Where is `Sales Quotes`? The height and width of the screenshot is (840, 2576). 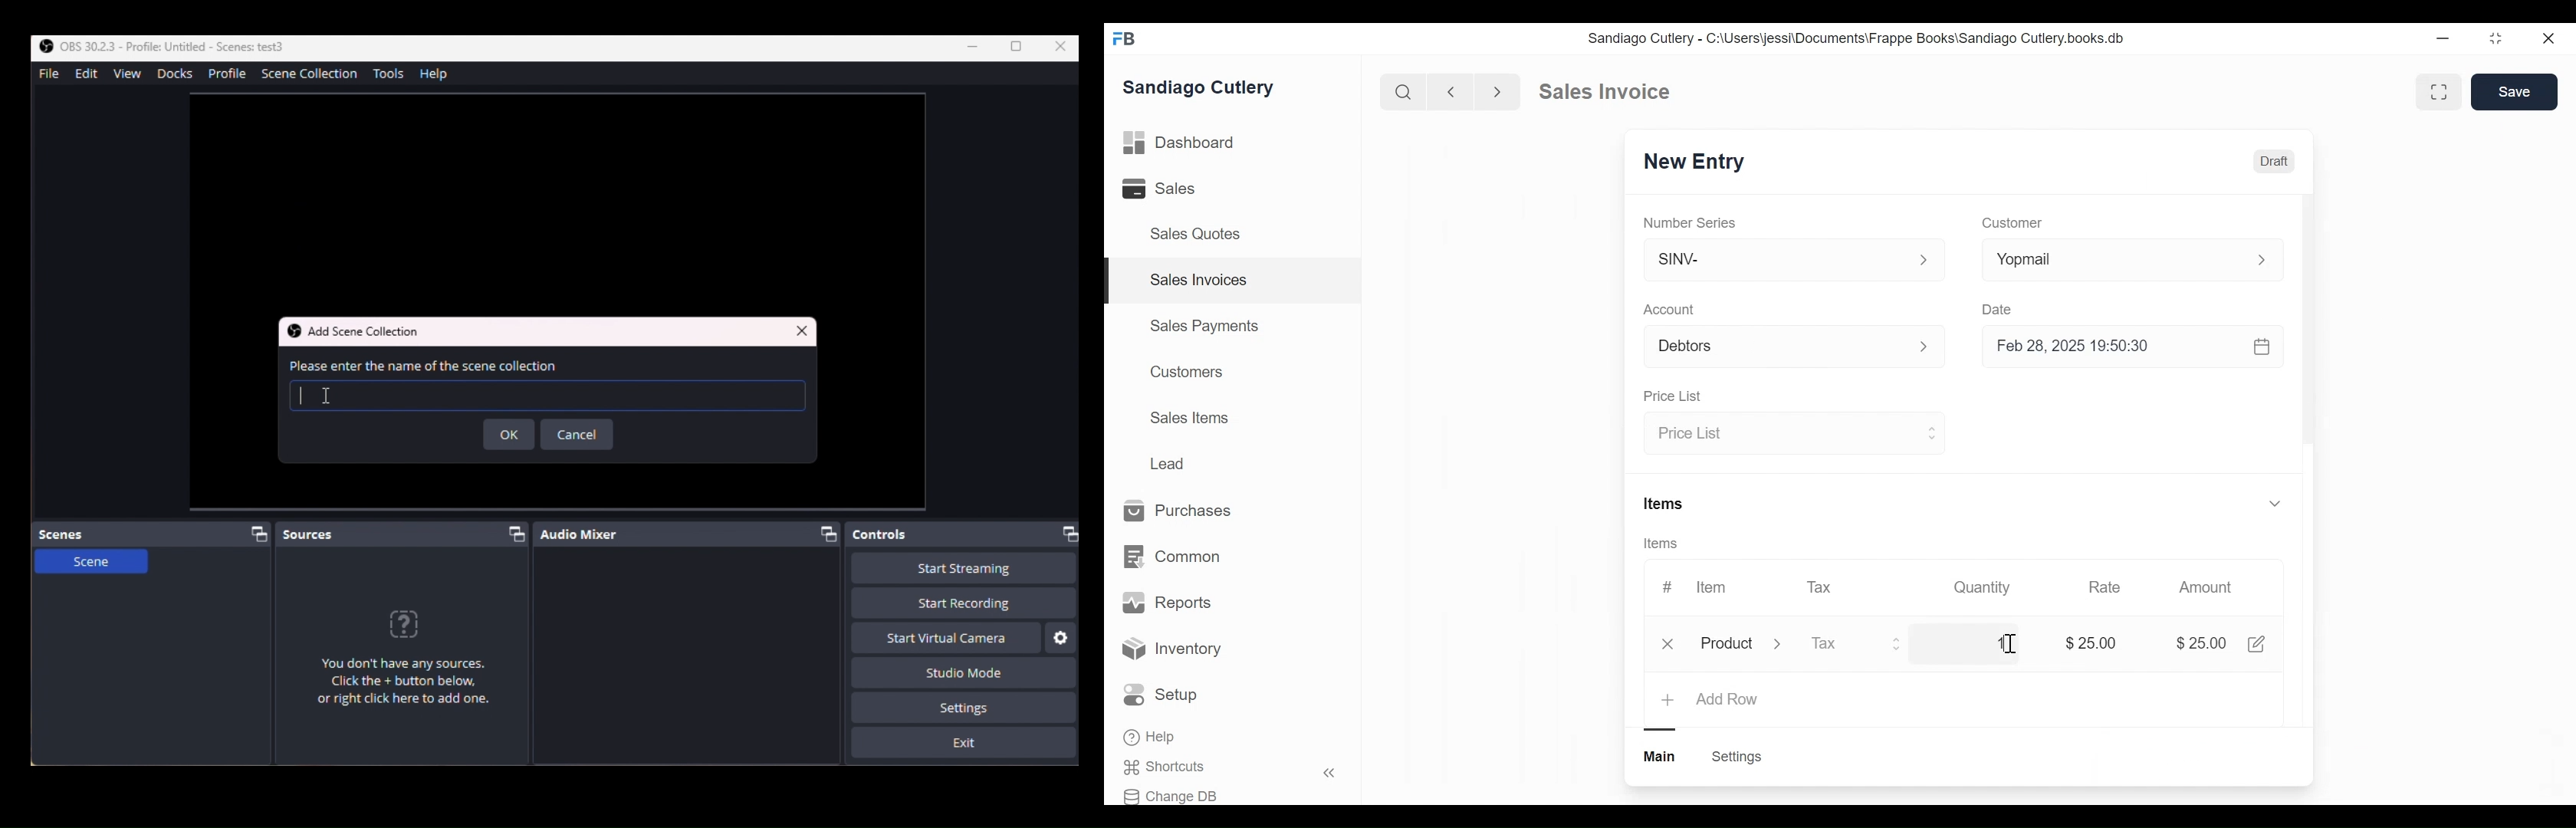
Sales Quotes is located at coordinates (1201, 235).